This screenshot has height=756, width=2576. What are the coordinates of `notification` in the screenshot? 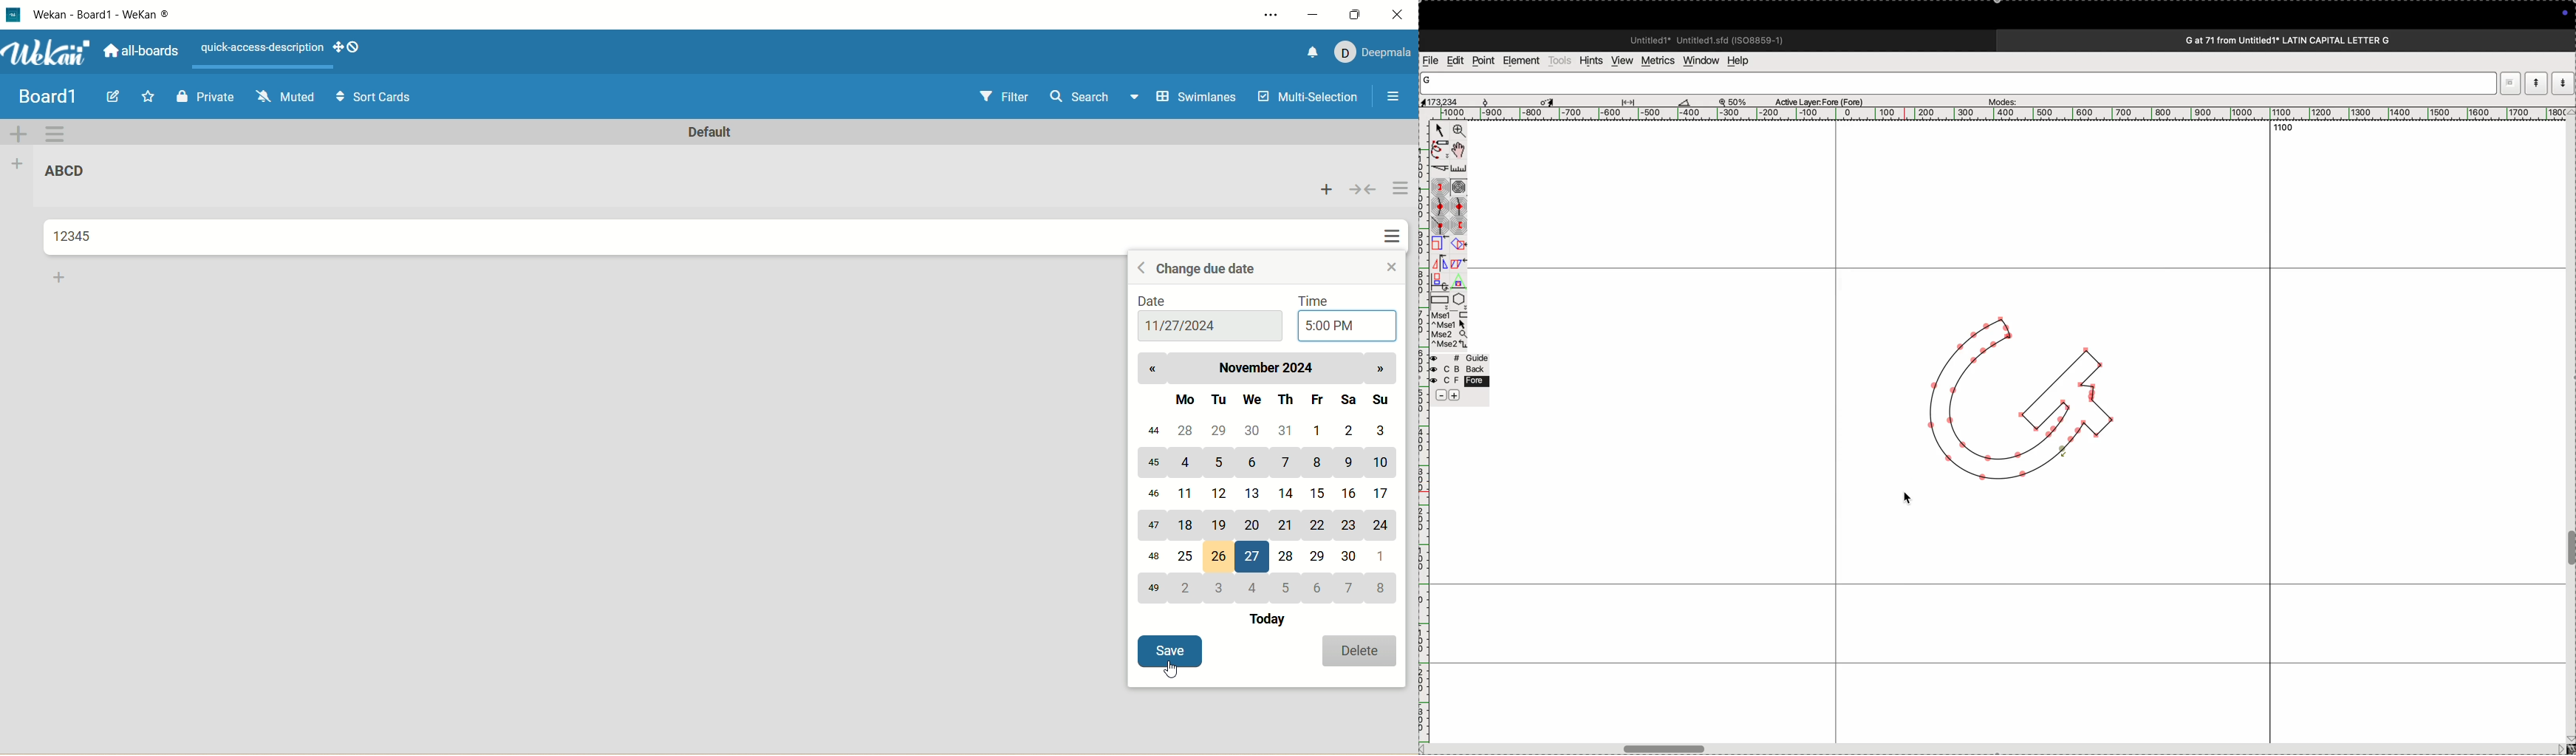 It's located at (1313, 52).